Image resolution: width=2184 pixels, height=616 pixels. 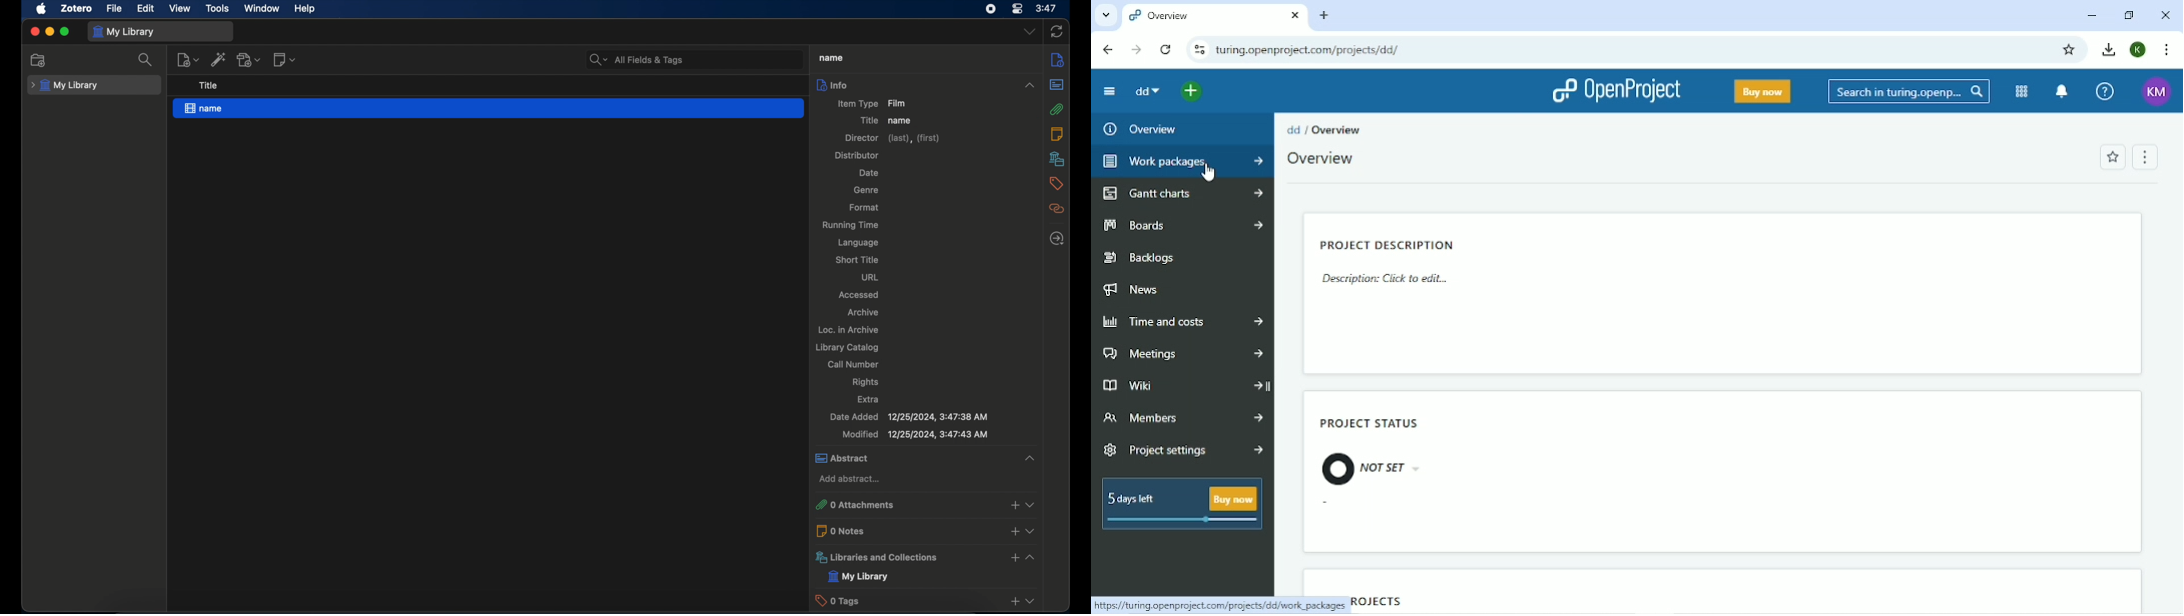 I want to click on distributor, so click(x=857, y=155).